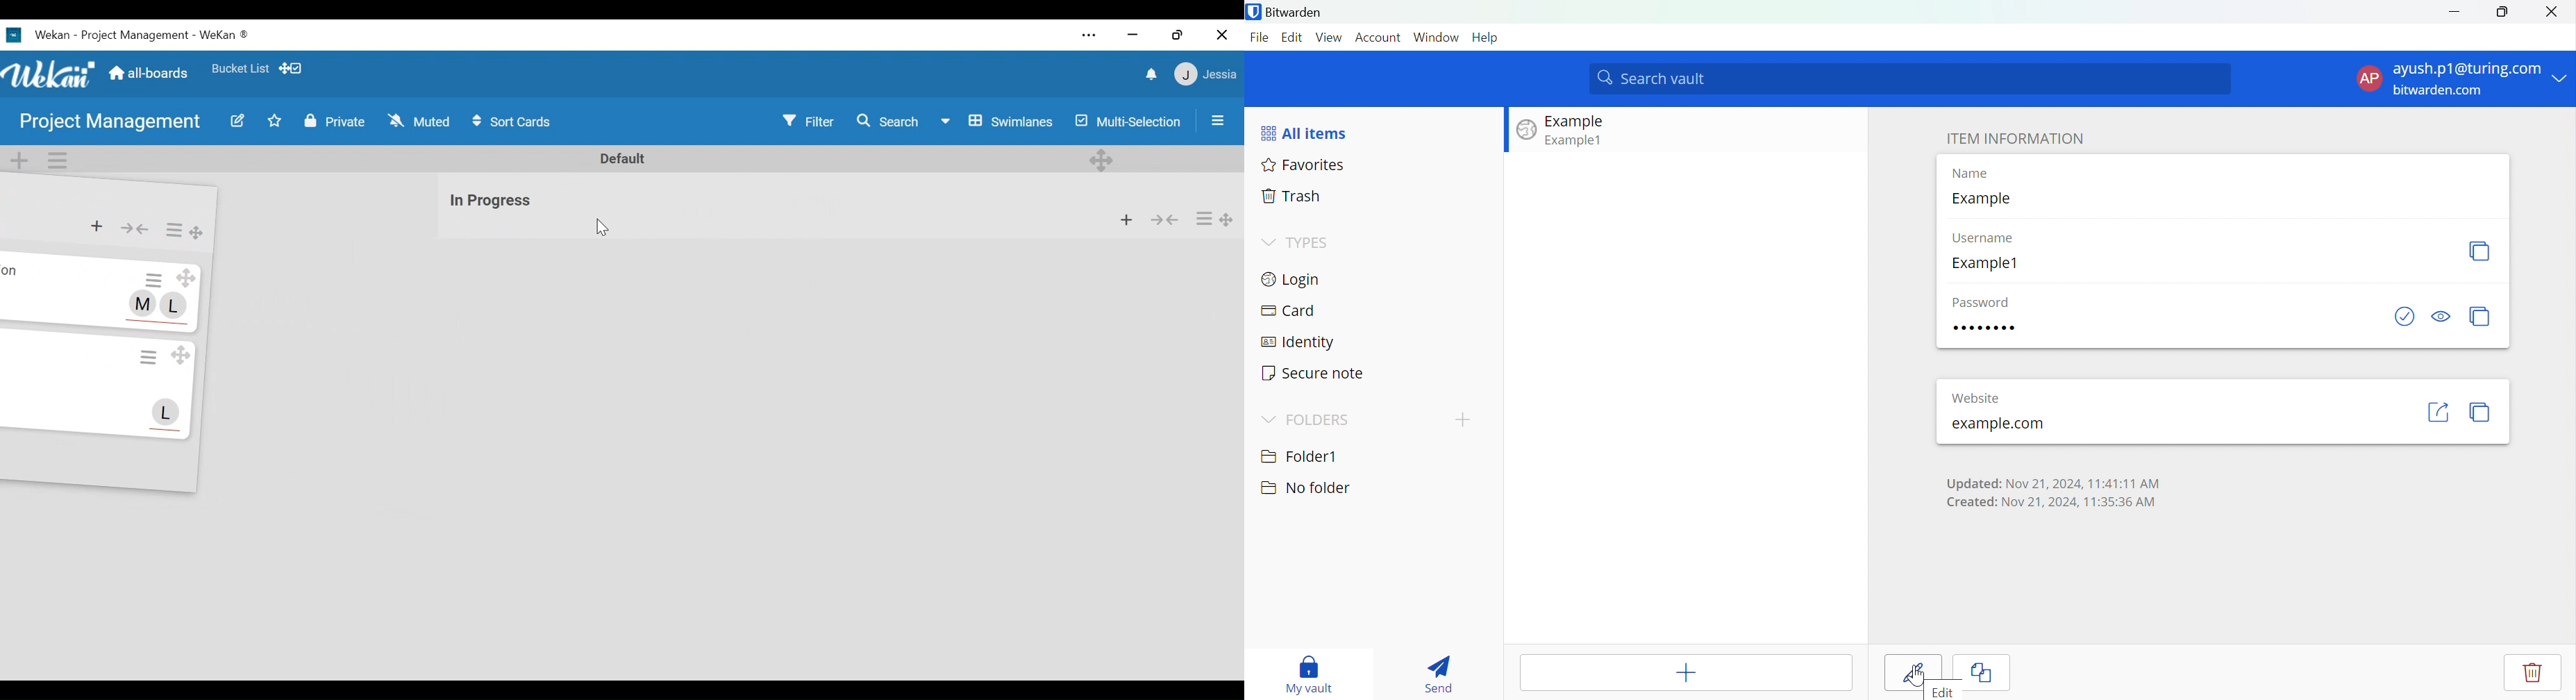  Describe the element at coordinates (111, 121) in the screenshot. I see `Board Name` at that location.